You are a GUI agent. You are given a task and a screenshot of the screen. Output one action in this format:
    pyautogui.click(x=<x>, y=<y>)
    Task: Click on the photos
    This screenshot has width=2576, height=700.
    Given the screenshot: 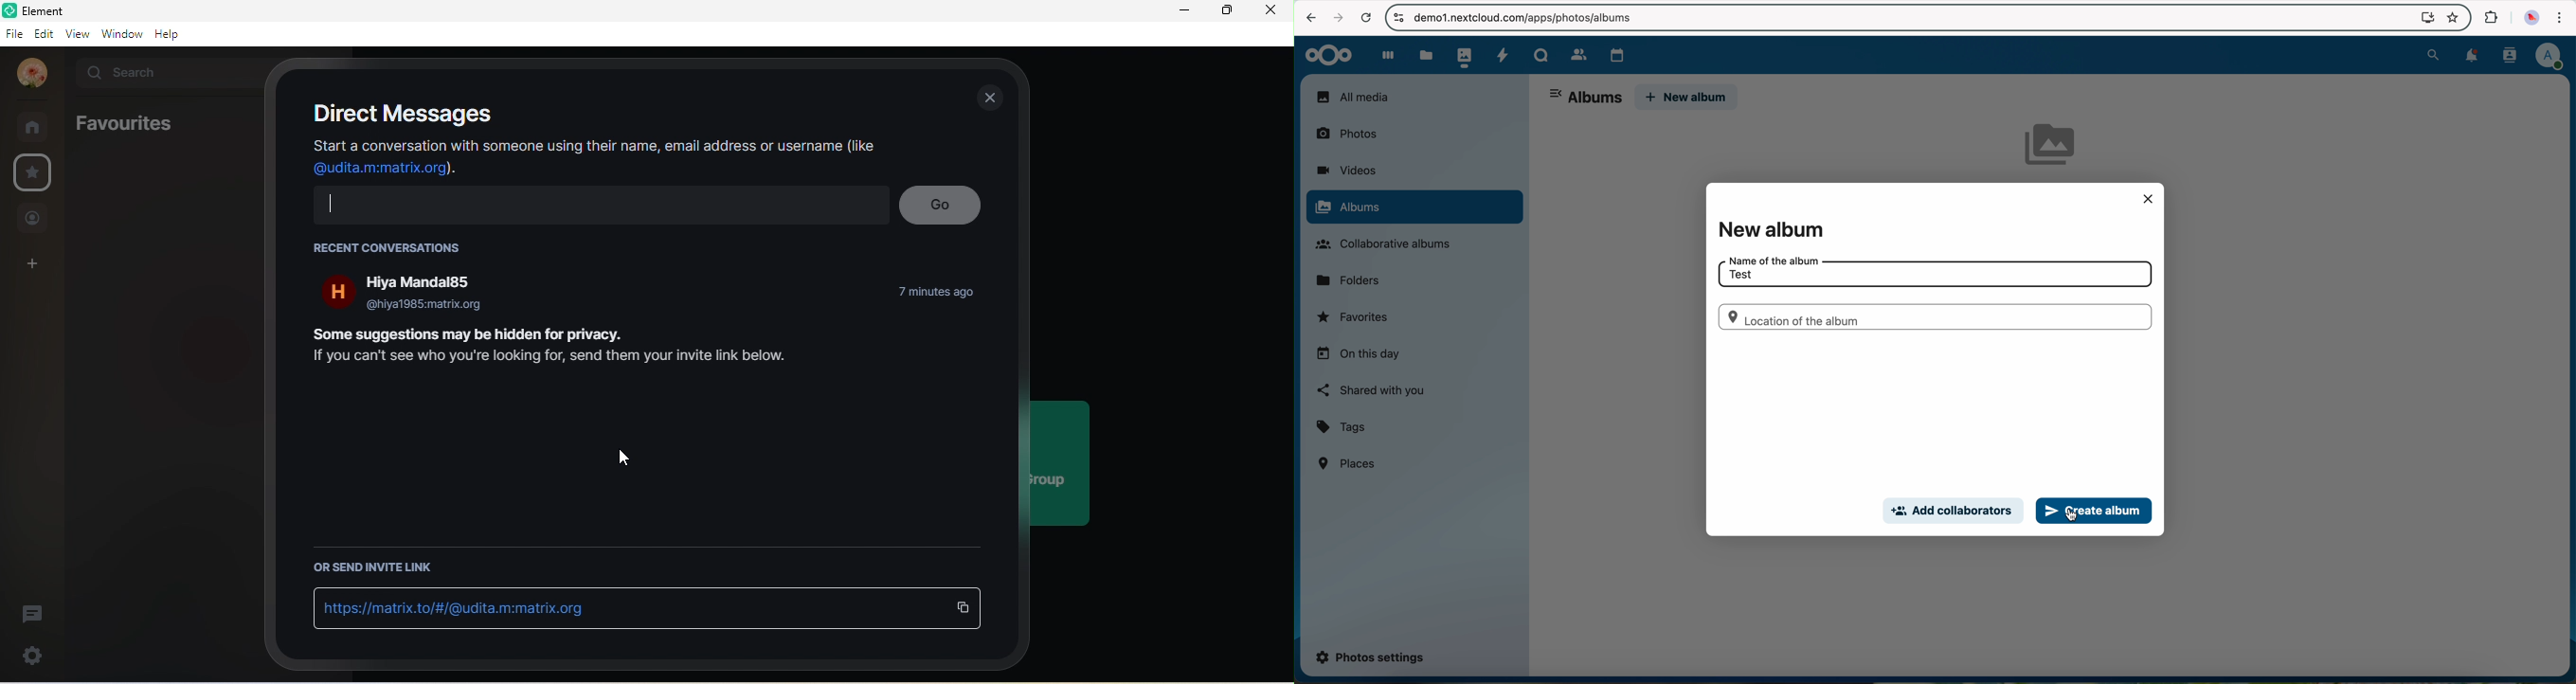 What is the action you would take?
    pyautogui.click(x=1353, y=132)
    